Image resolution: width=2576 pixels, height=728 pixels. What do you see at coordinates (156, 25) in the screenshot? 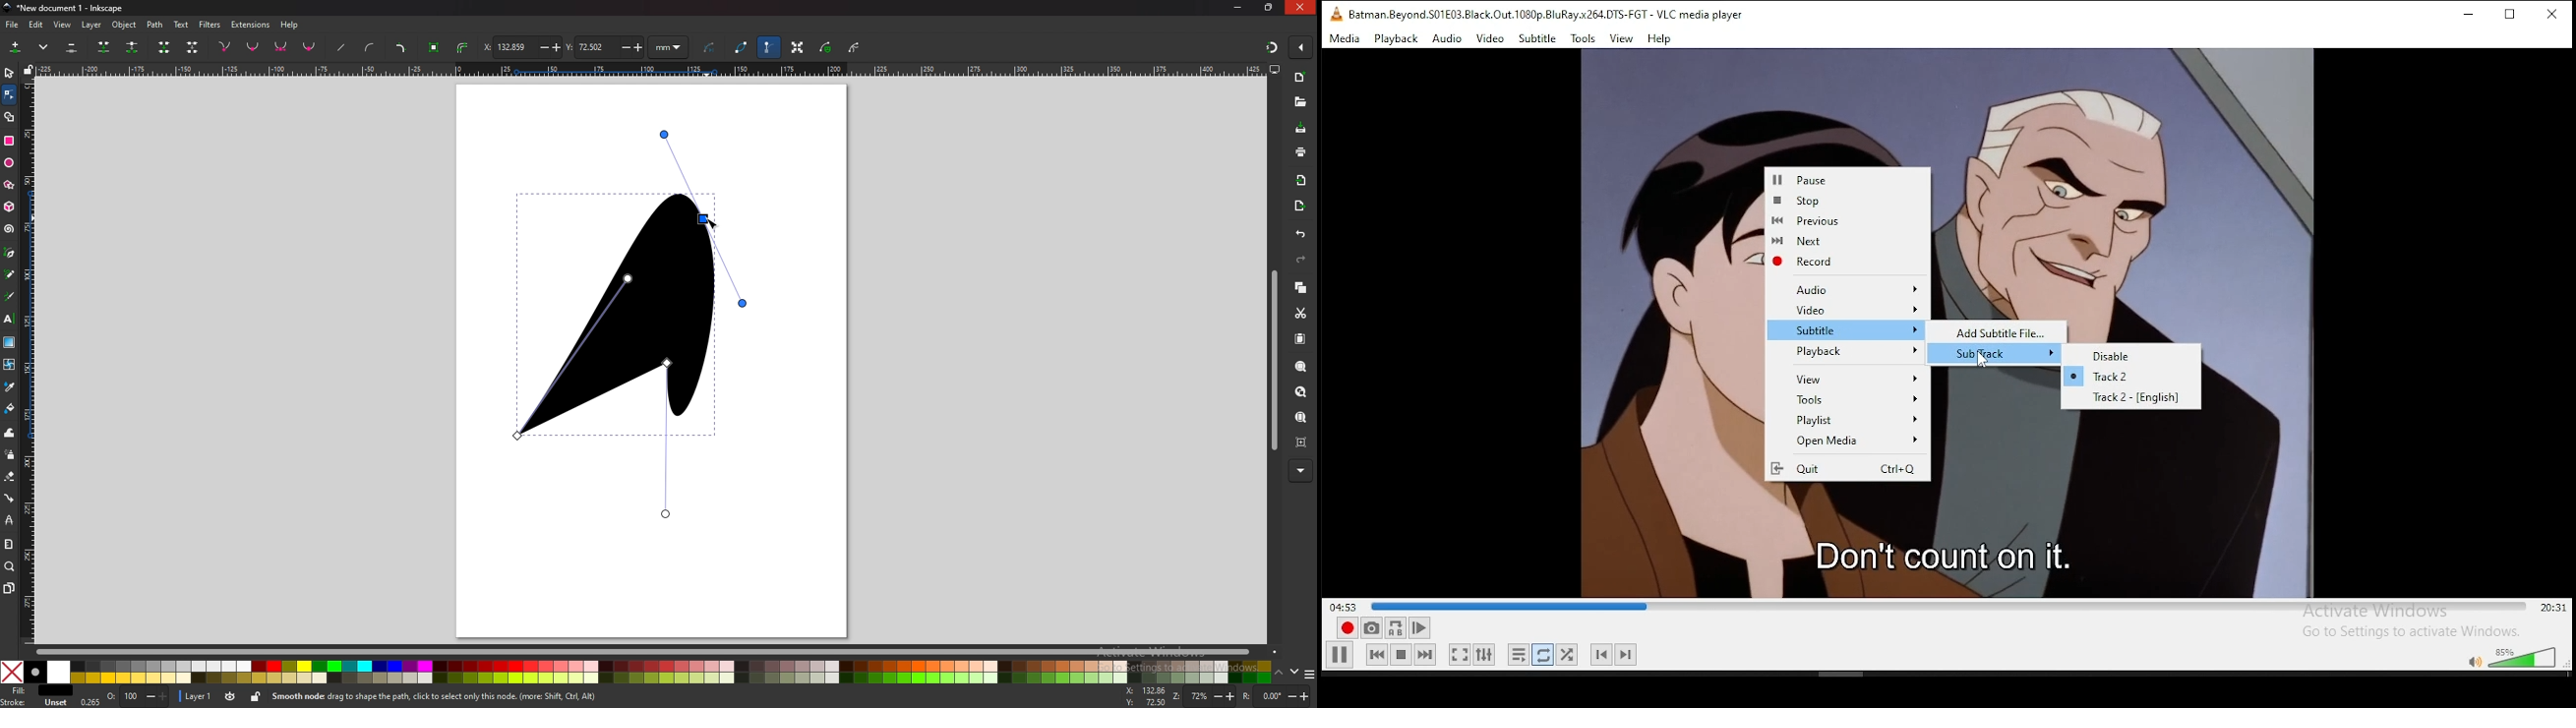
I see `path` at bounding box center [156, 25].